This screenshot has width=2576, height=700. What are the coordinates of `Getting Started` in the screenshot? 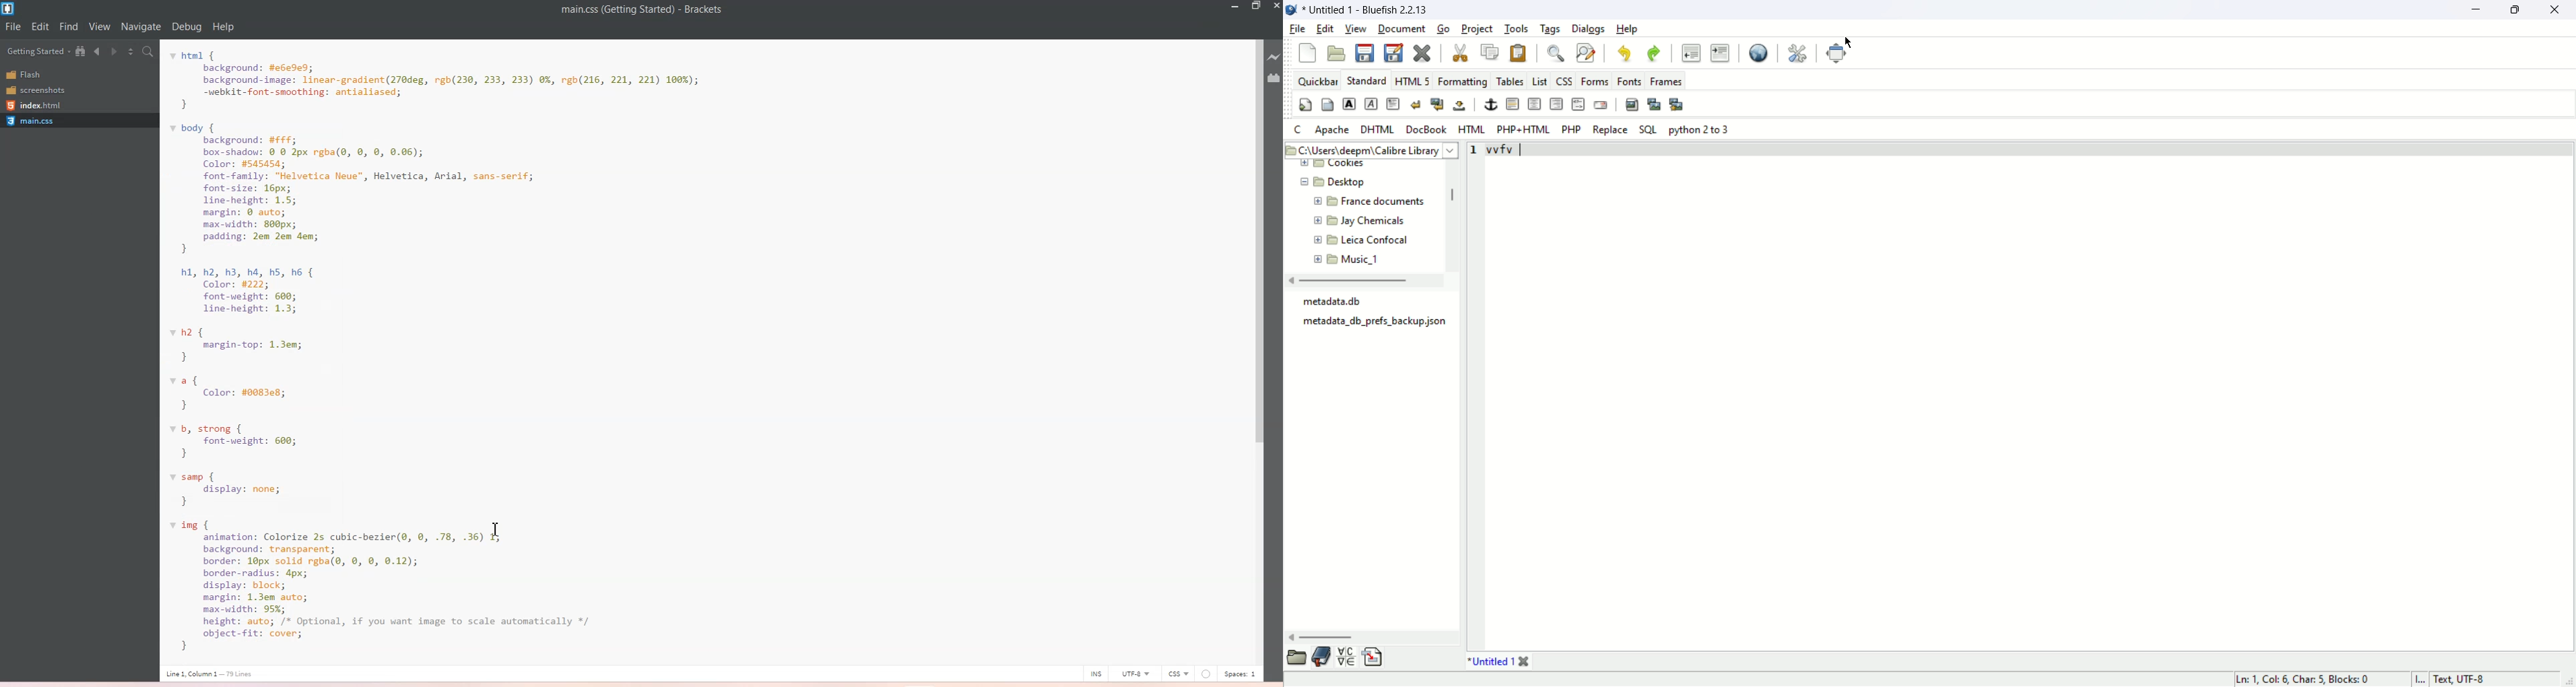 It's located at (37, 51).